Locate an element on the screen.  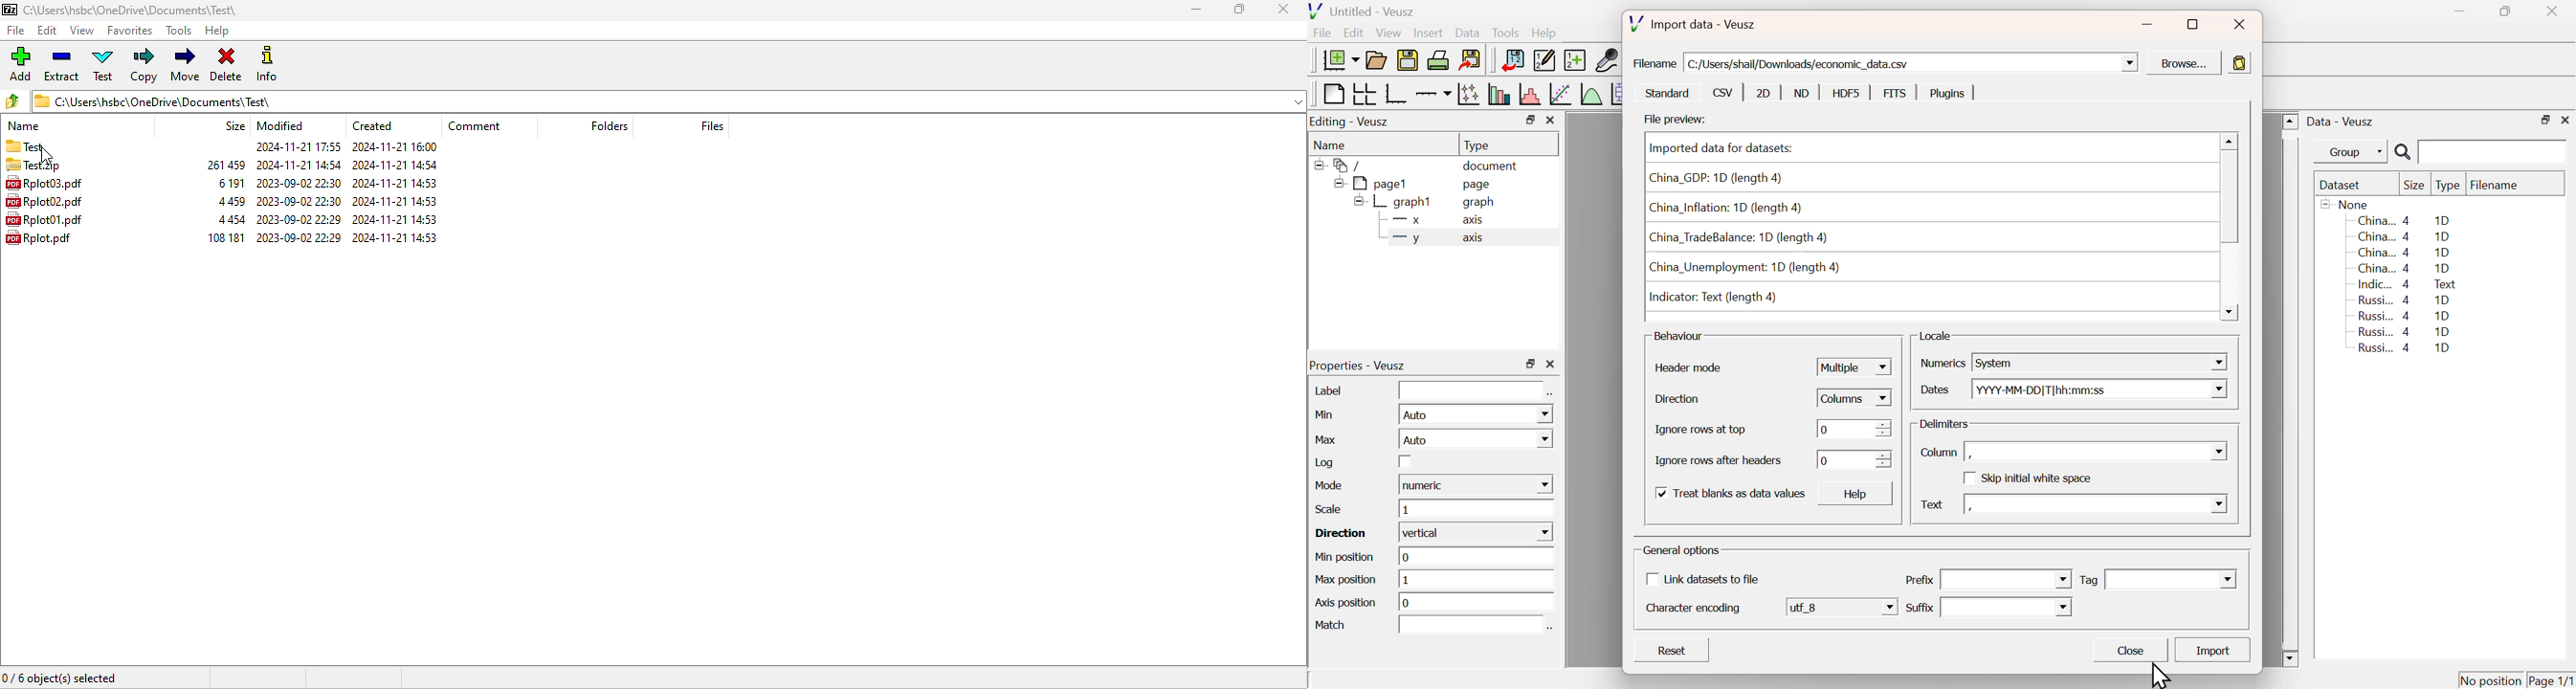
delete is located at coordinates (226, 64).